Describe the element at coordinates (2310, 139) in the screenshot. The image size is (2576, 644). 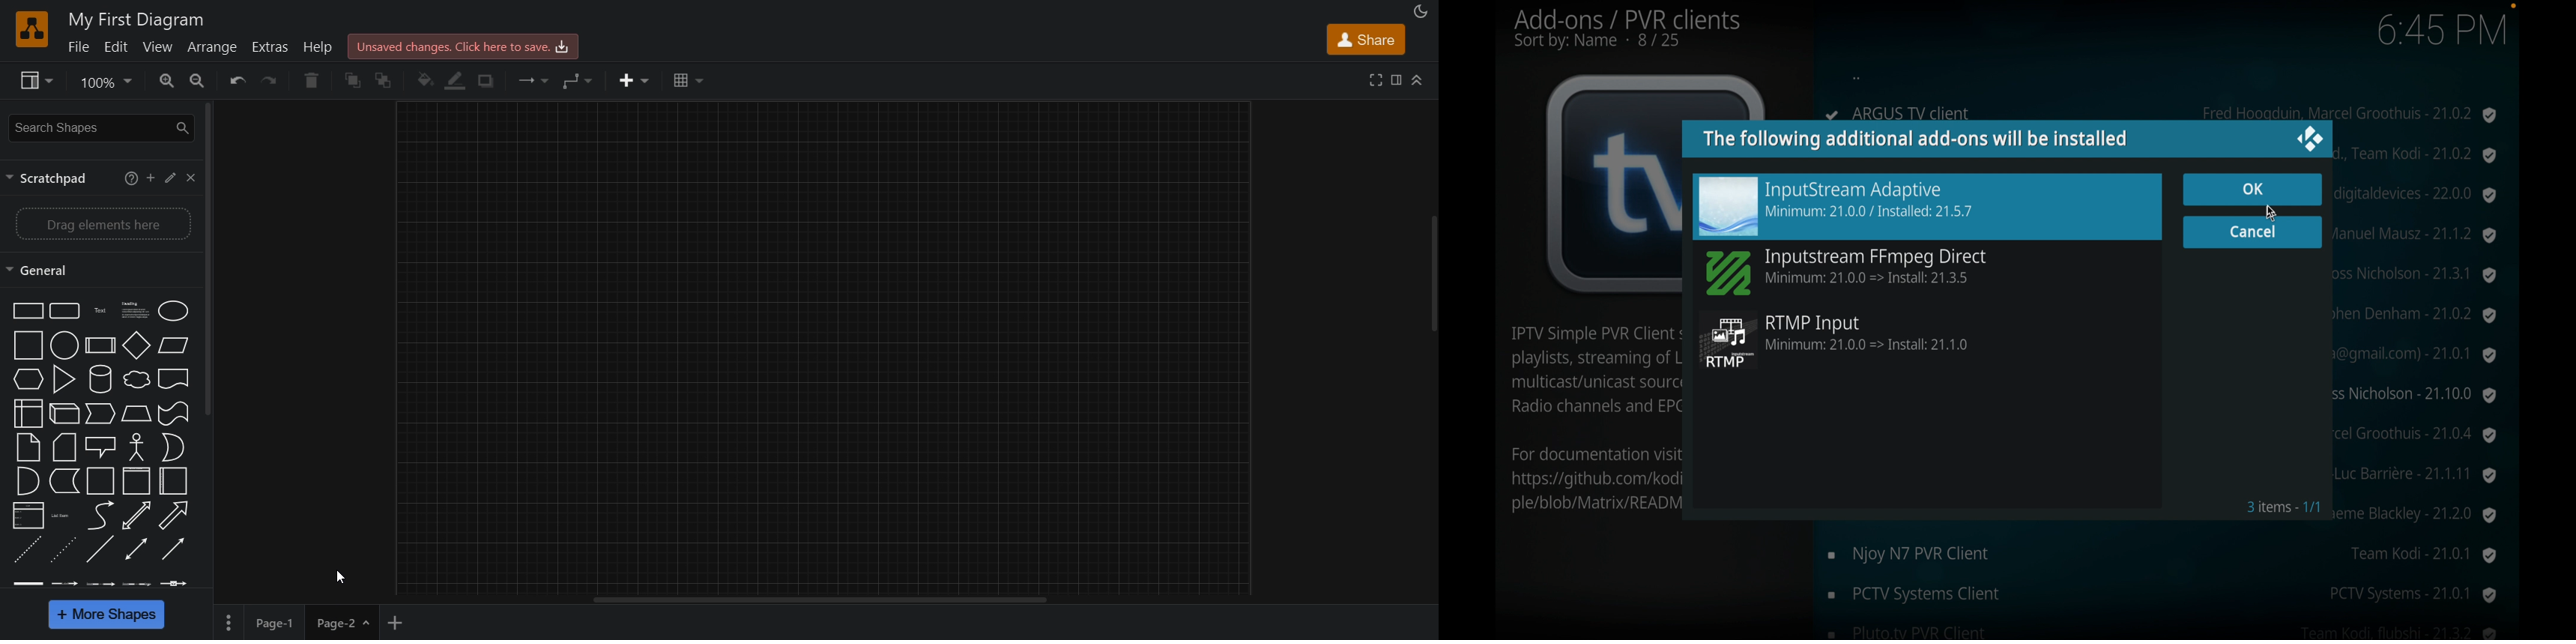
I see `close` at that location.